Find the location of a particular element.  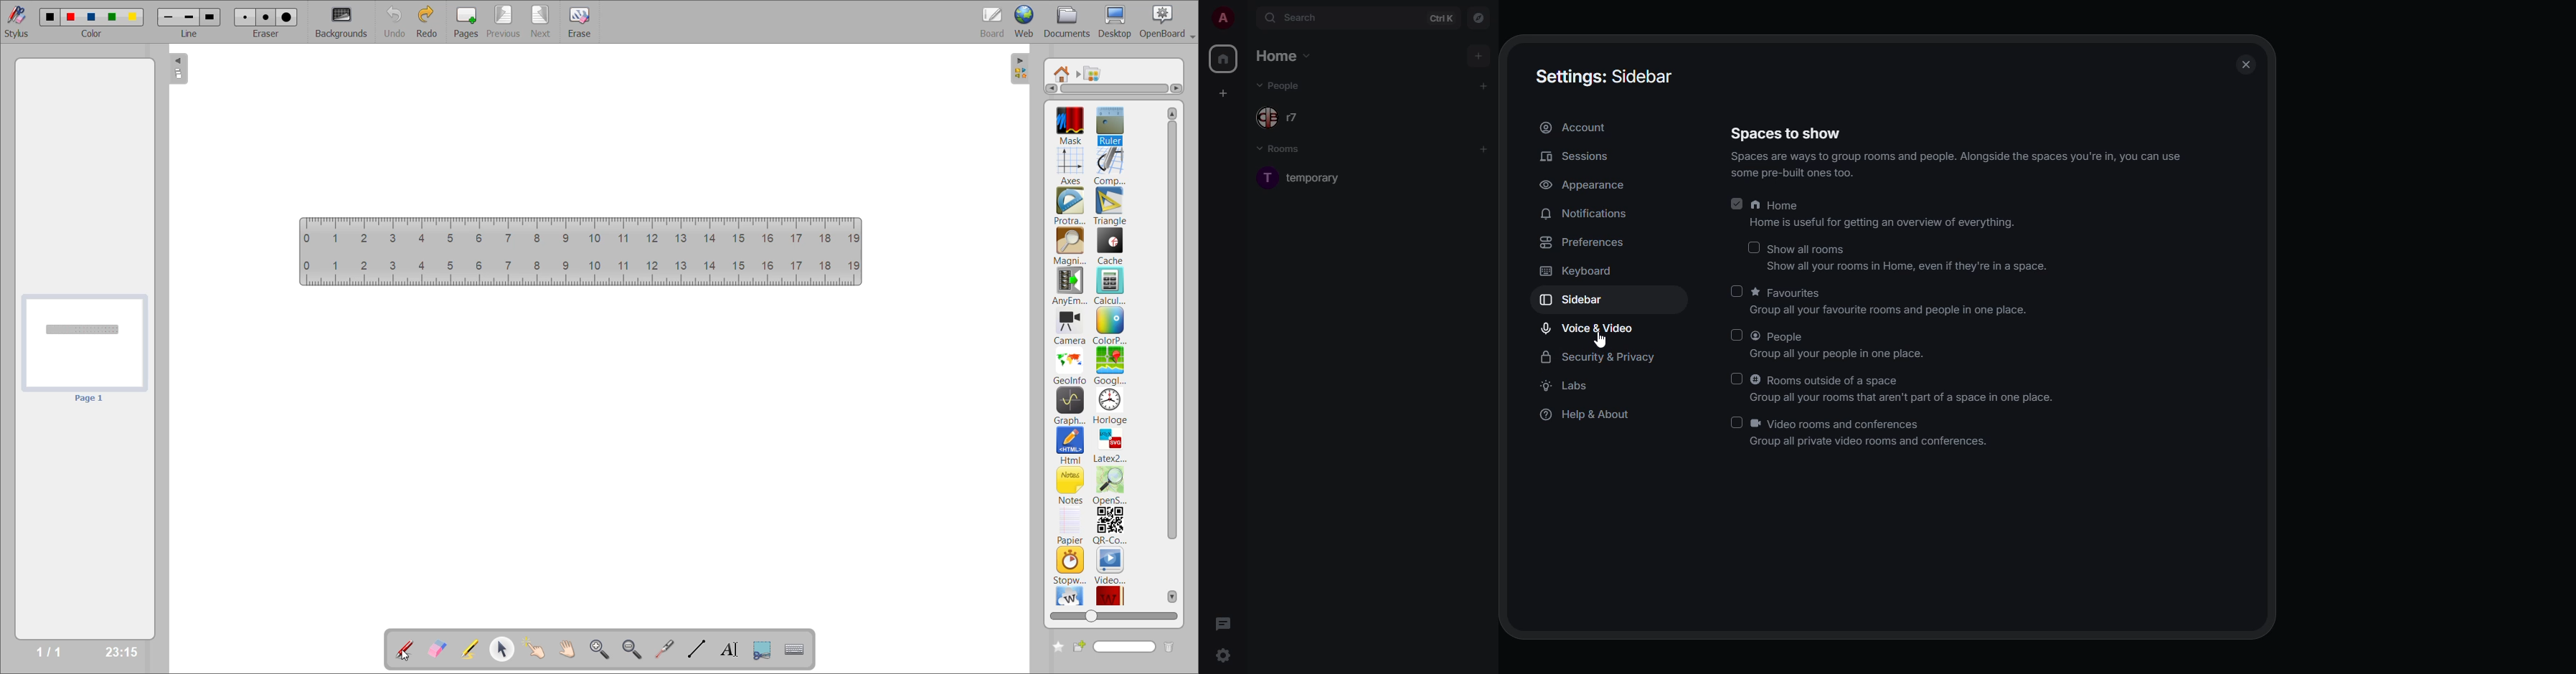

click to enable is located at coordinates (1737, 335).